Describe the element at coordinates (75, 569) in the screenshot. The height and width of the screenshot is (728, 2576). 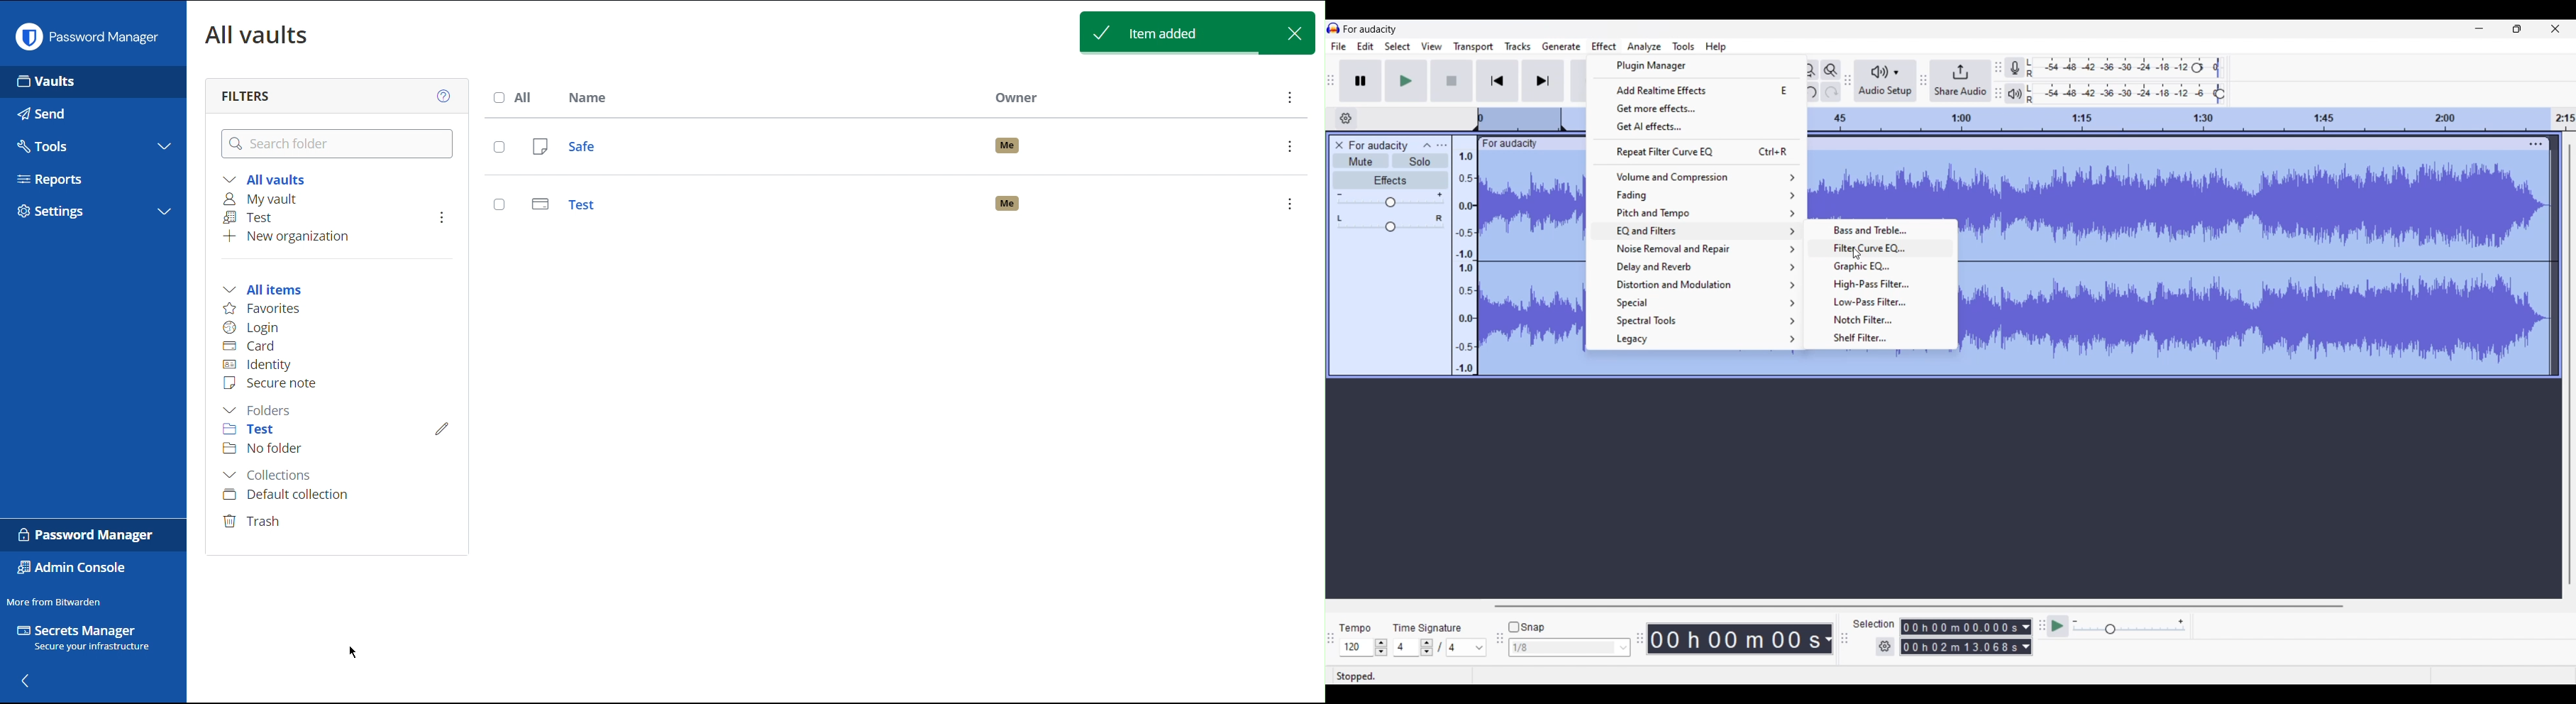
I see `Admin Console` at that location.